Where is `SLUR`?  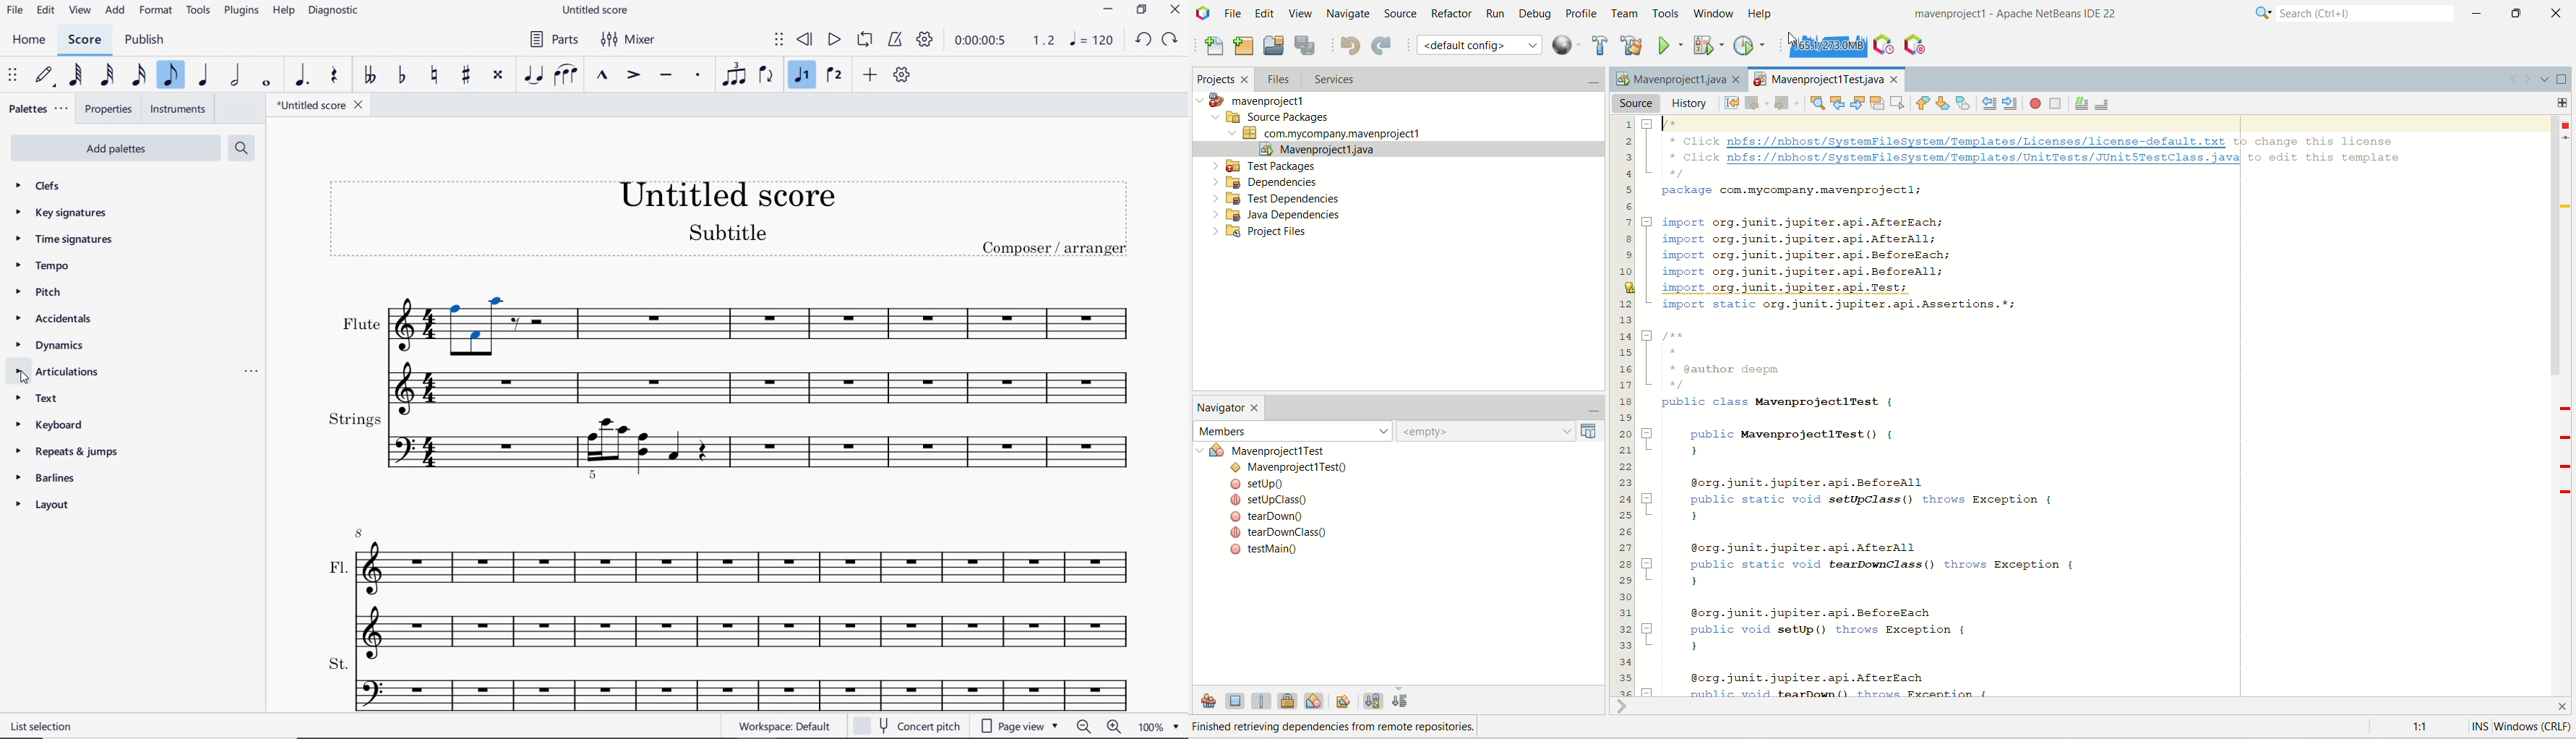 SLUR is located at coordinates (566, 76).